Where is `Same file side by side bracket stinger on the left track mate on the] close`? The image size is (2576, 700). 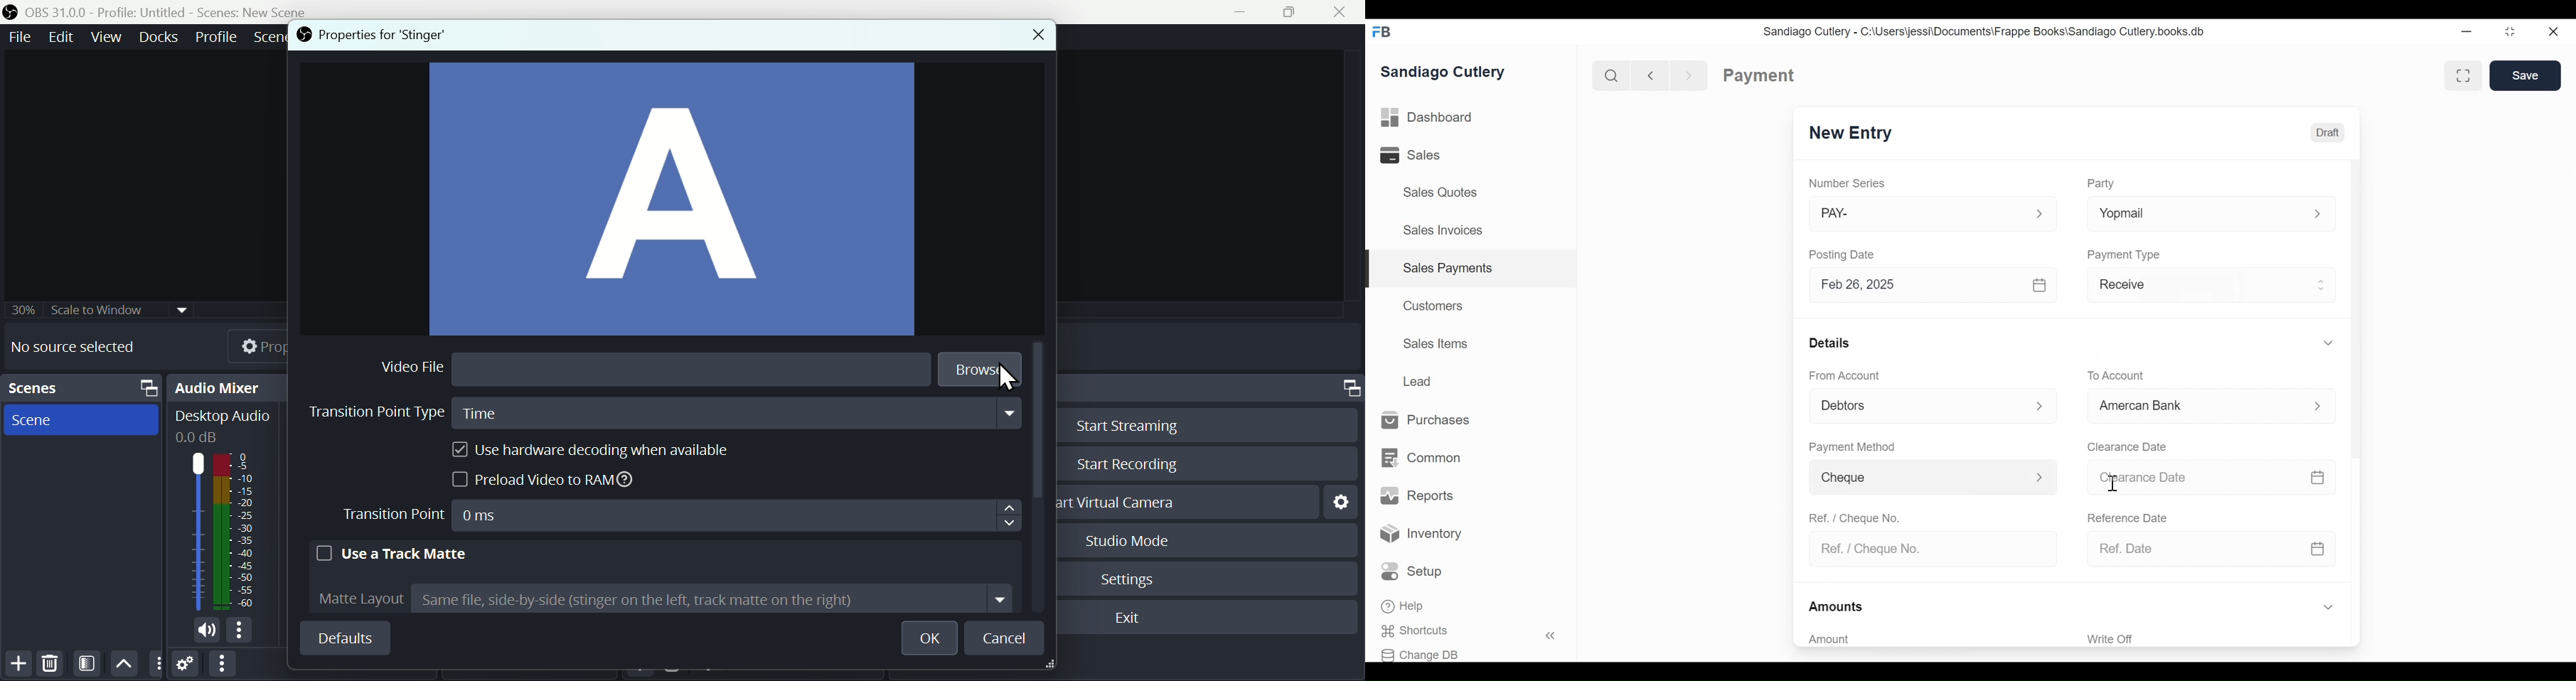 Same file side by side bracket stinger on the left track mate on the] close is located at coordinates (713, 601).